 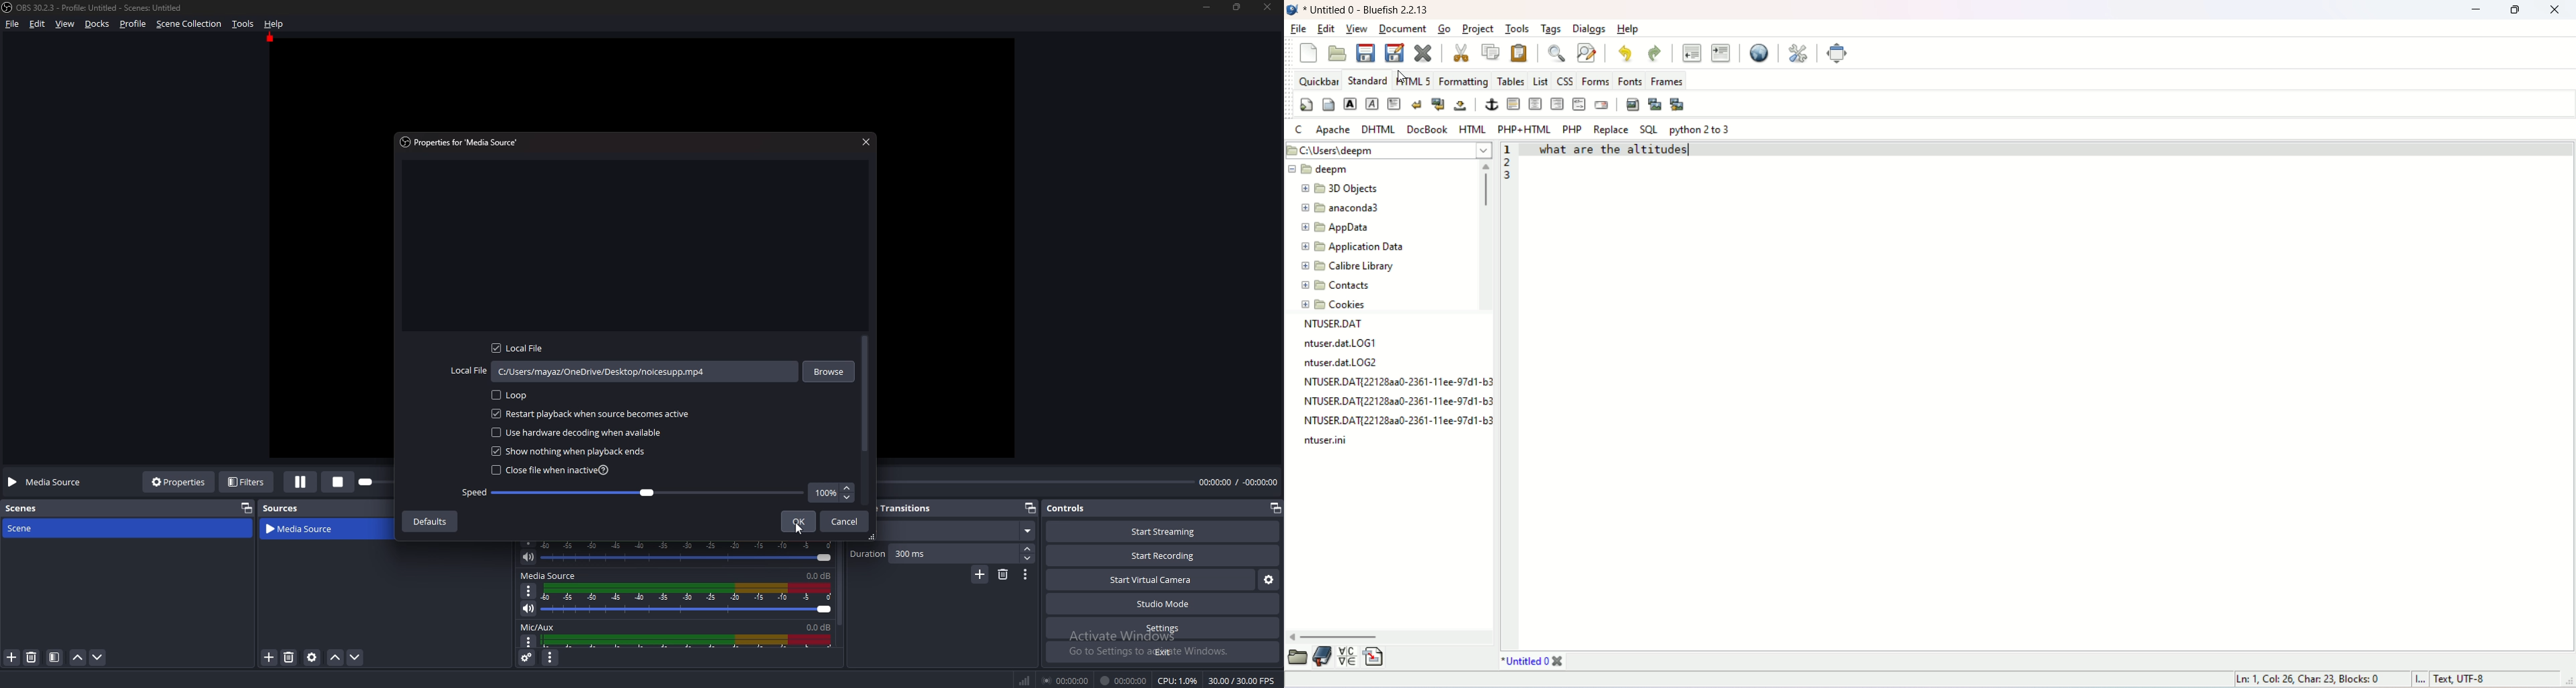 What do you see at coordinates (821, 574) in the screenshot?
I see `0.0db` at bounding box center [821, 574].